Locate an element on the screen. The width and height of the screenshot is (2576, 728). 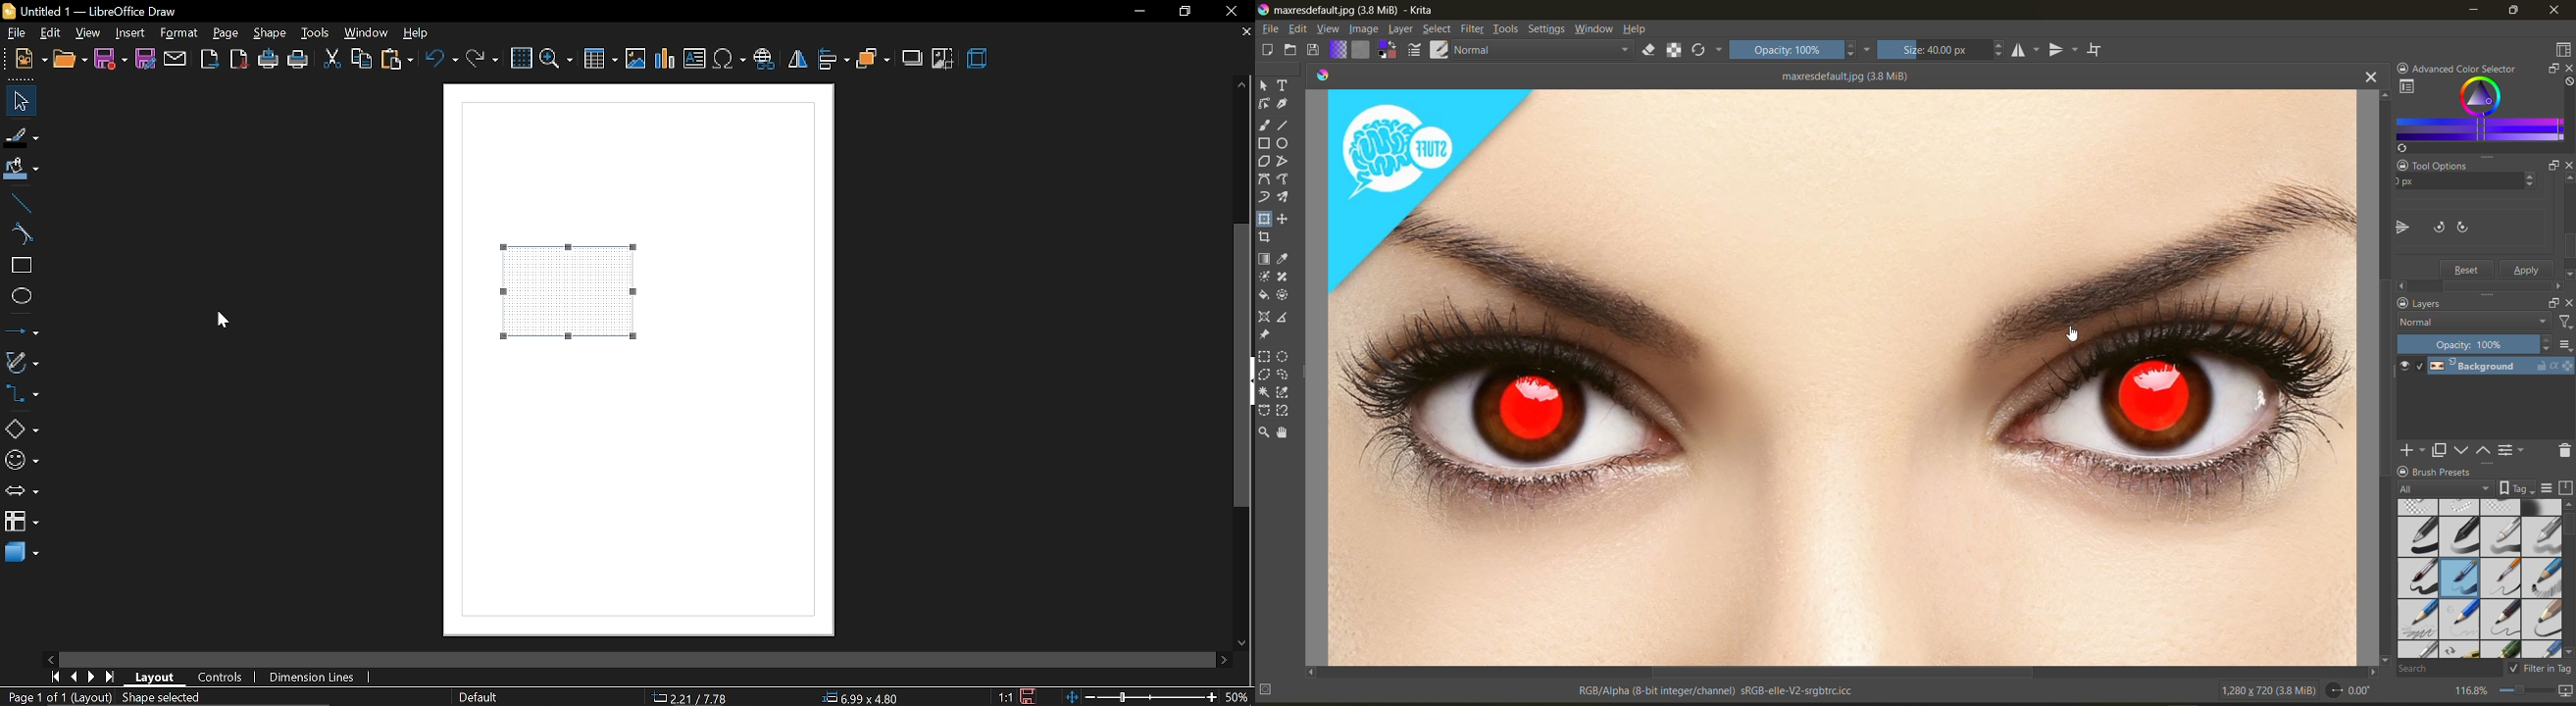
close tab is located at coordinates (2368, 78).